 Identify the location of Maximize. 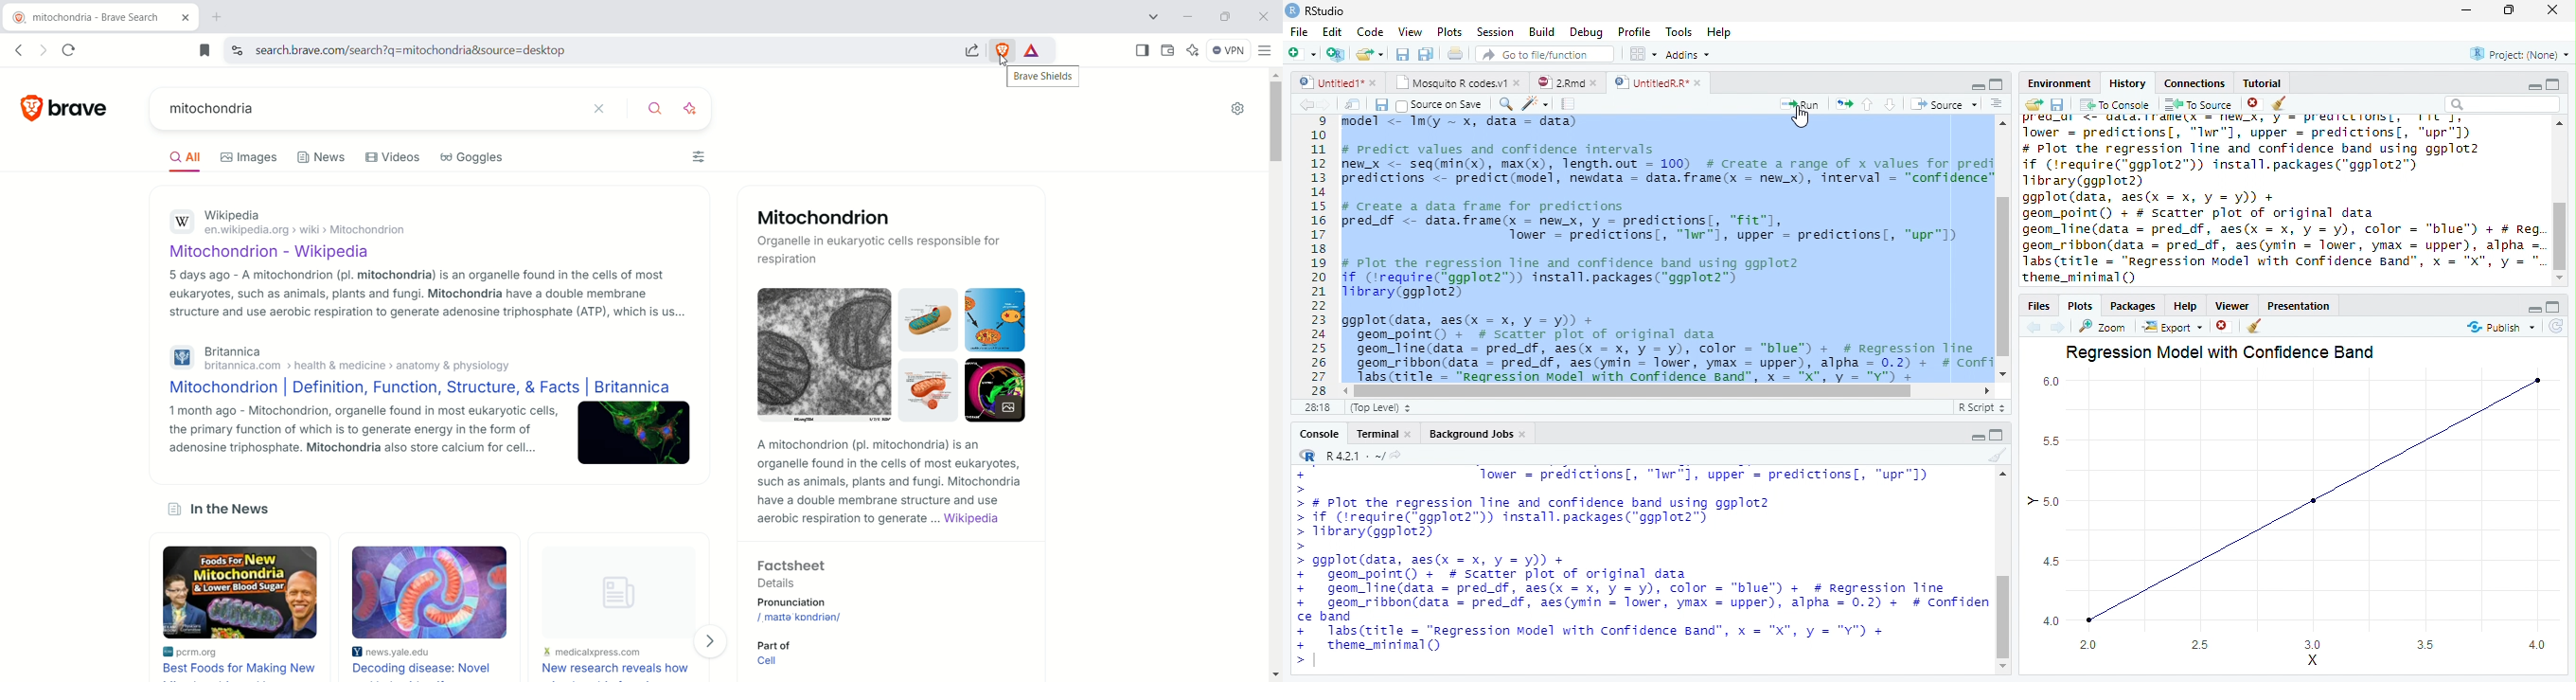
(2555, 83).